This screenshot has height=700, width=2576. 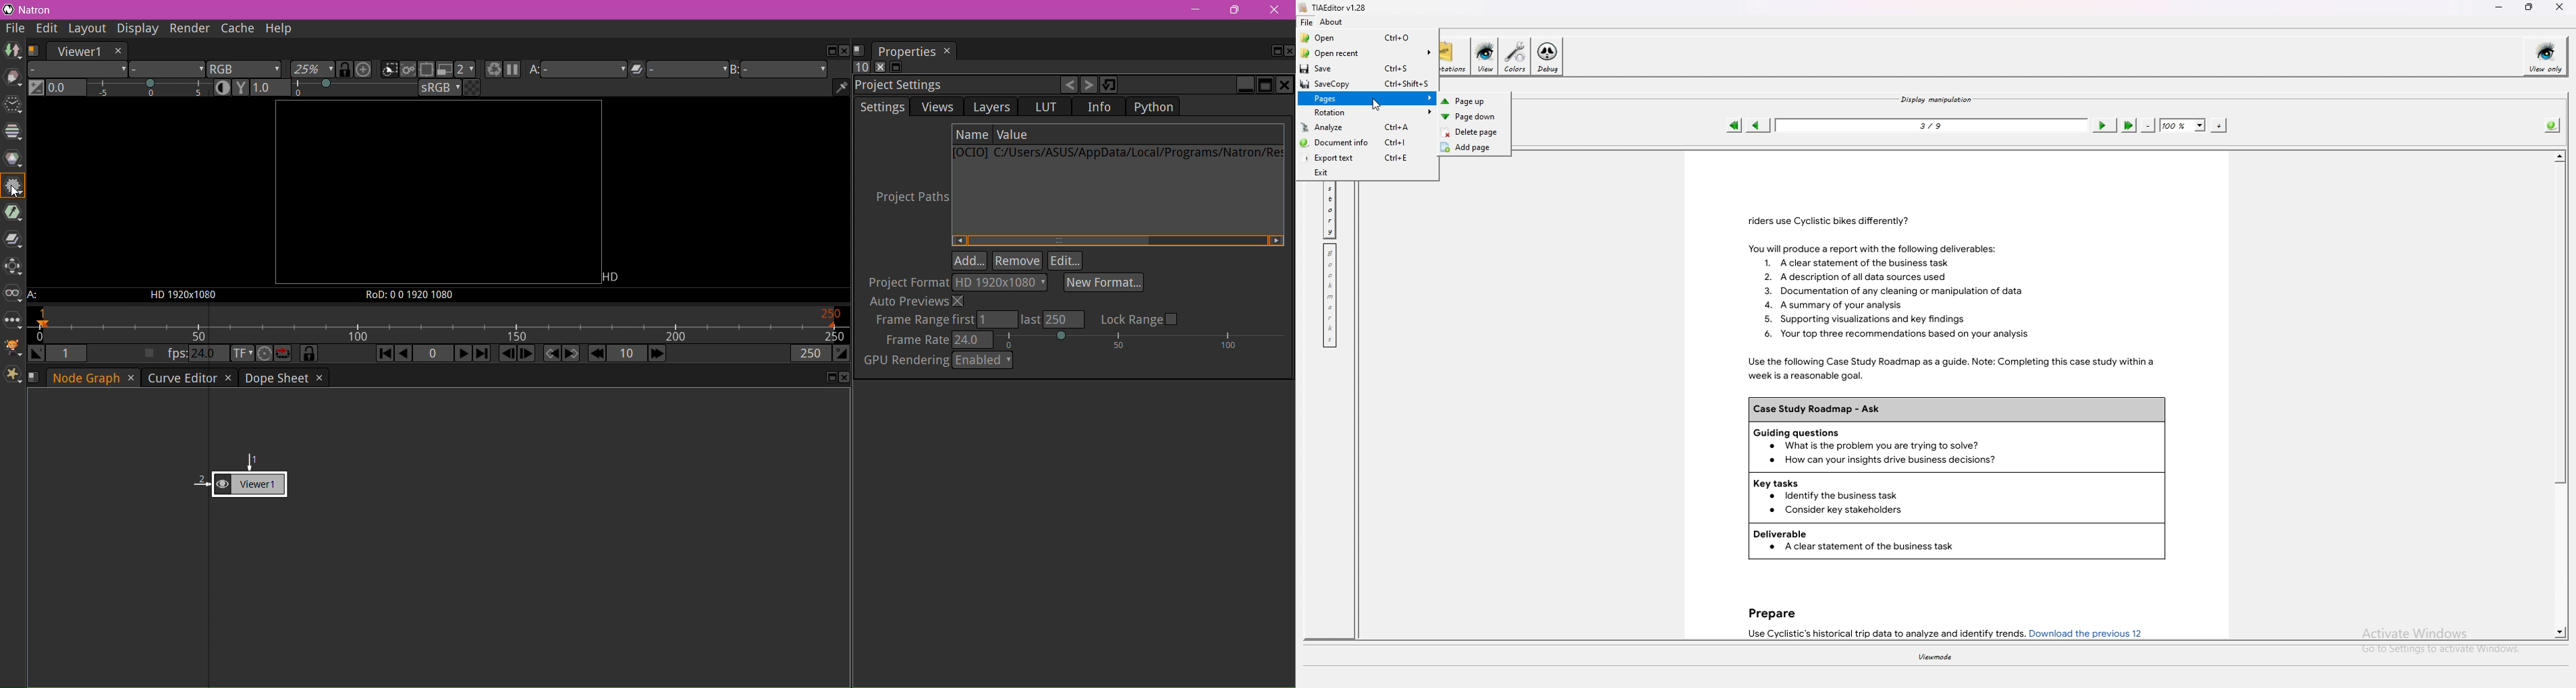 I want to click on Page down, so click(x=1471, y=117).